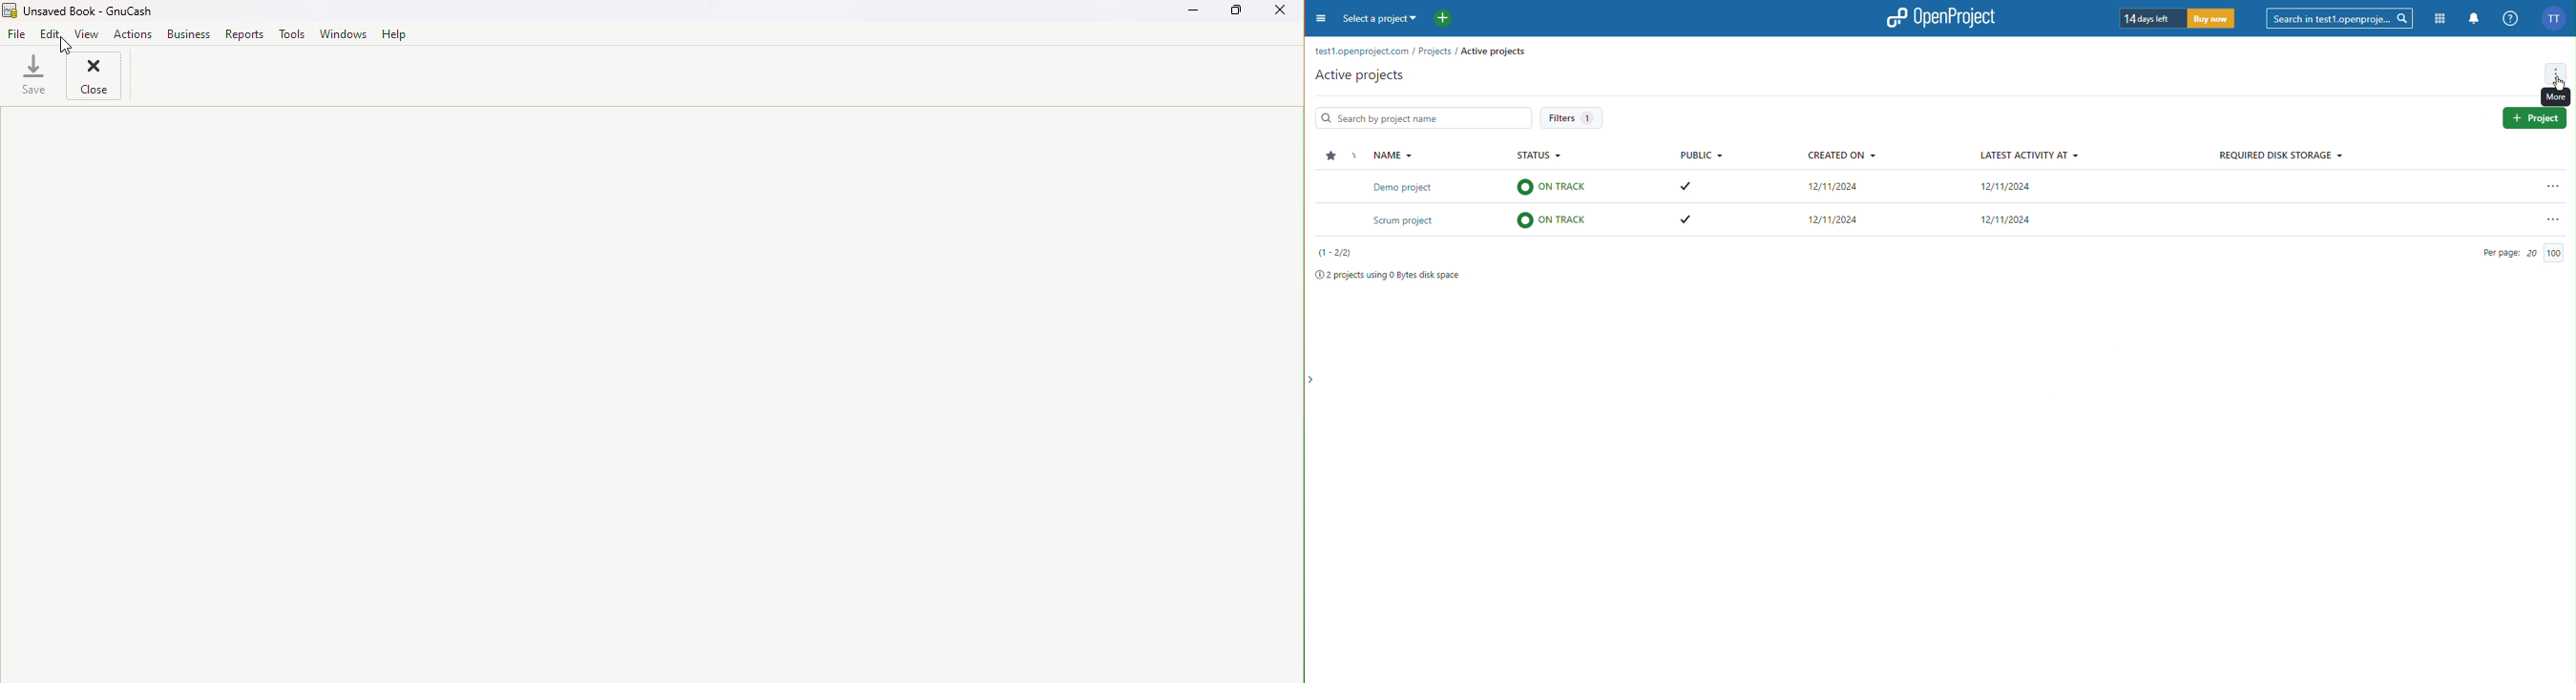  Describe the element at coordinates (2523, 252) in the screenshot. I see `Per Page` at that location.